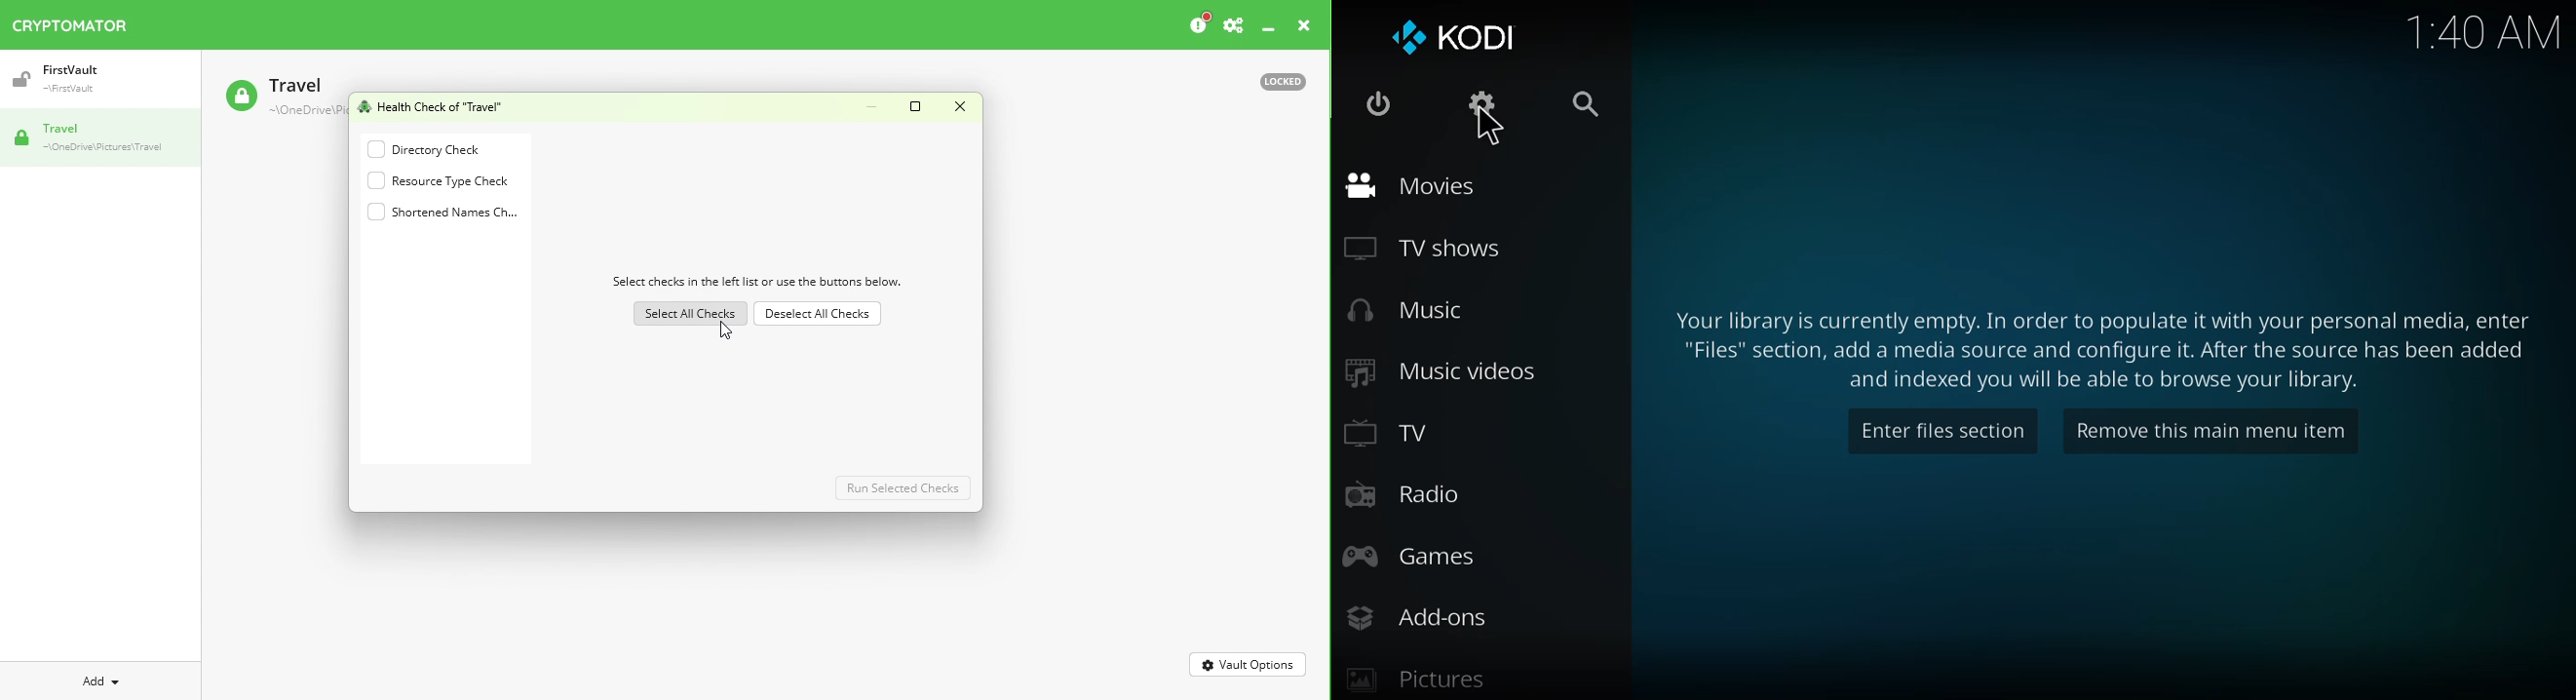  I want to click on search, so click(1591, 99).